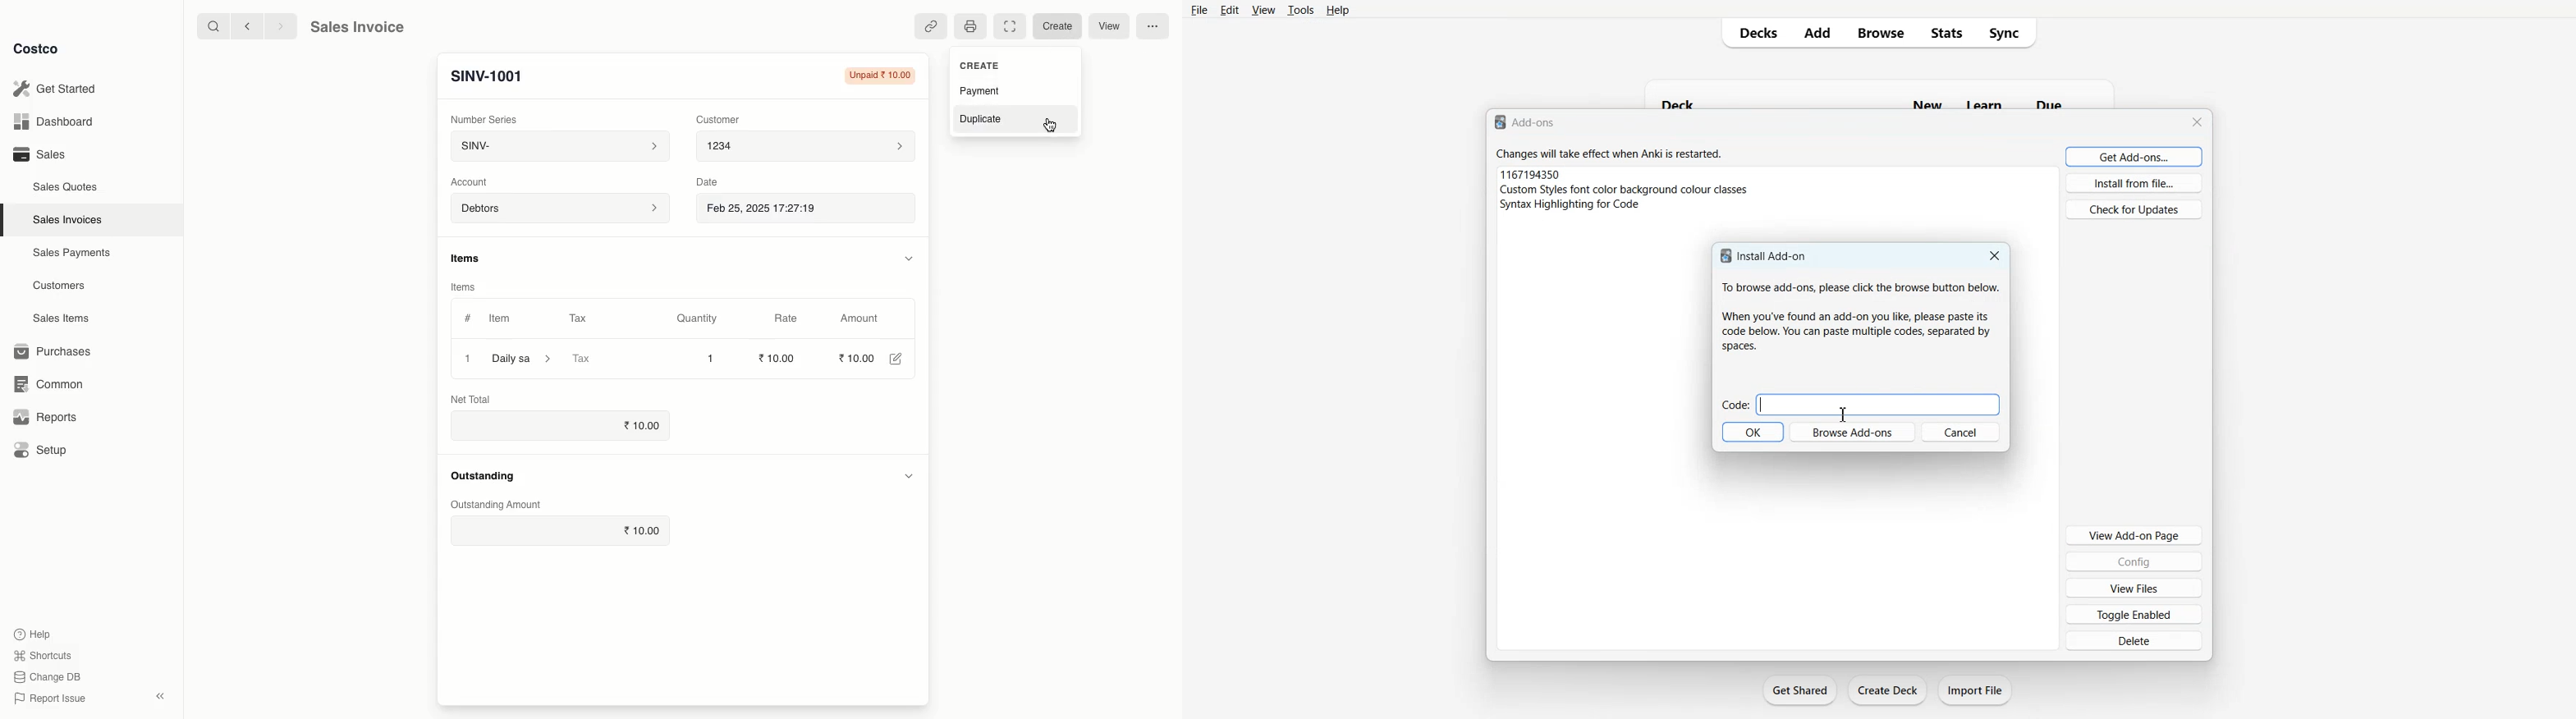  I want to click on Hide, so click(910, 476).